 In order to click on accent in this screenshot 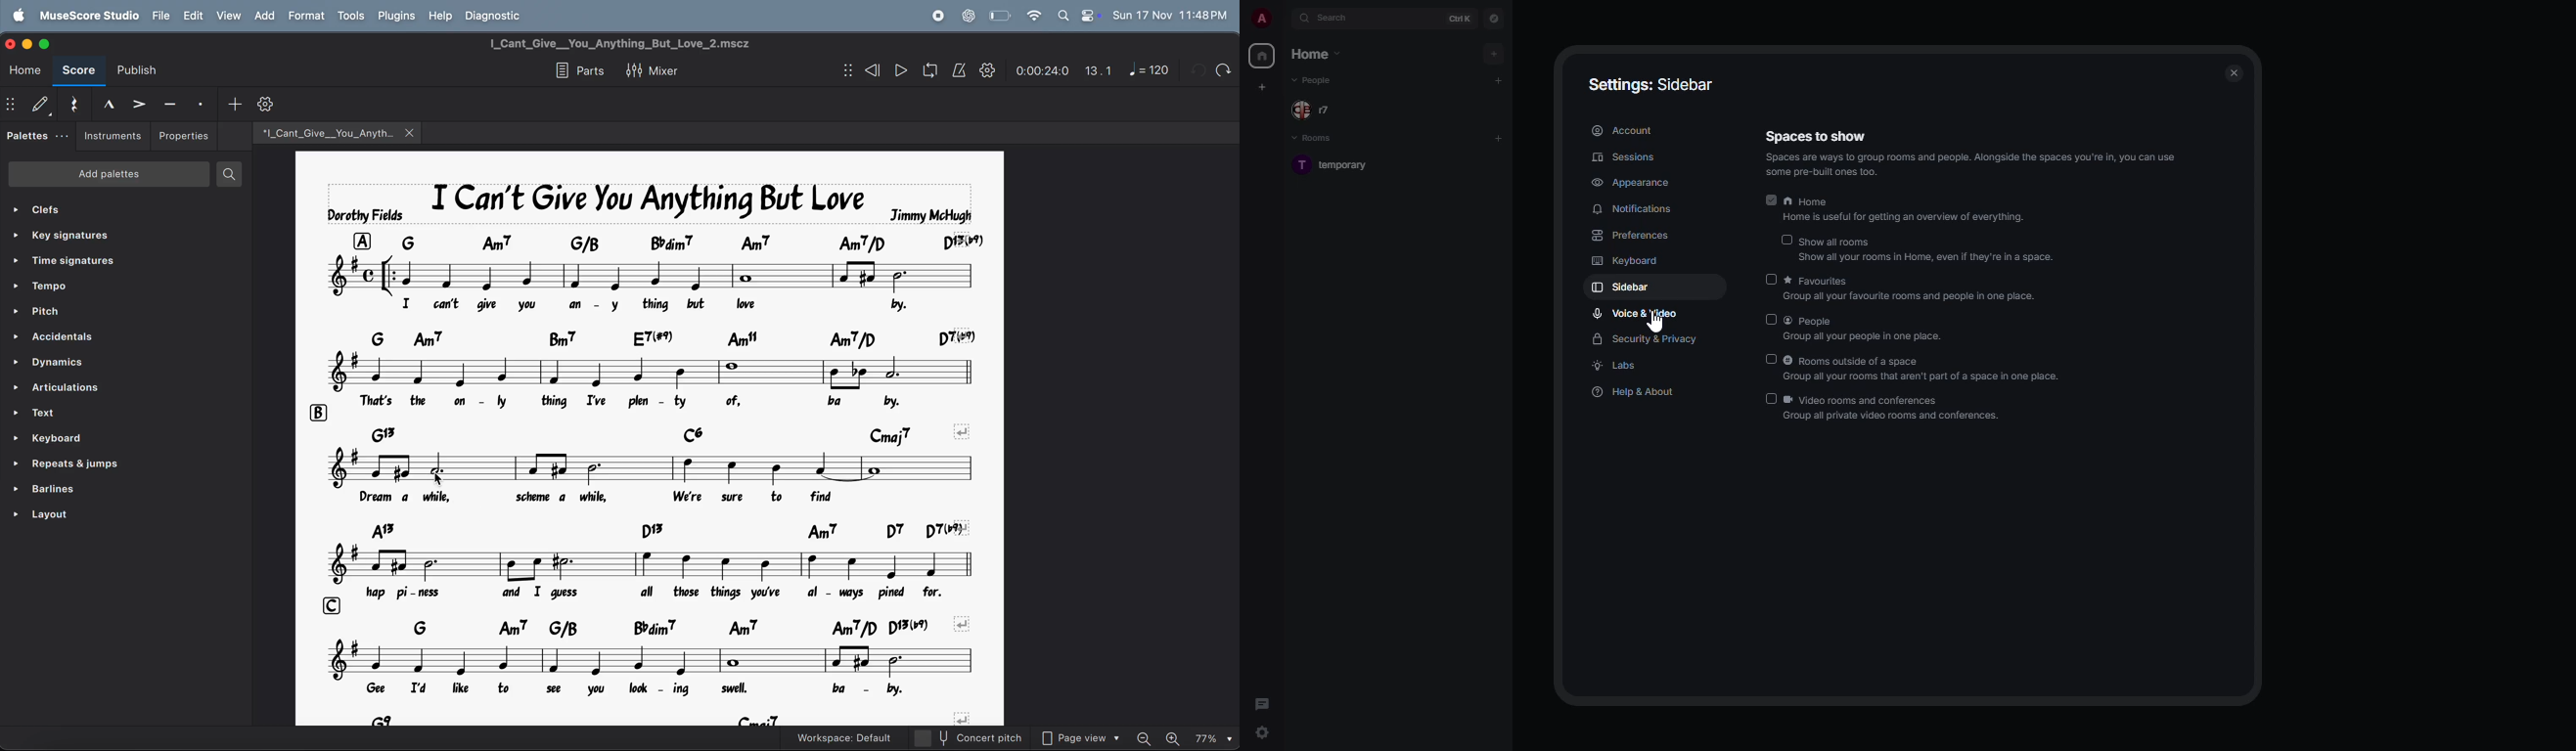, I will do `click(141, 103)`.